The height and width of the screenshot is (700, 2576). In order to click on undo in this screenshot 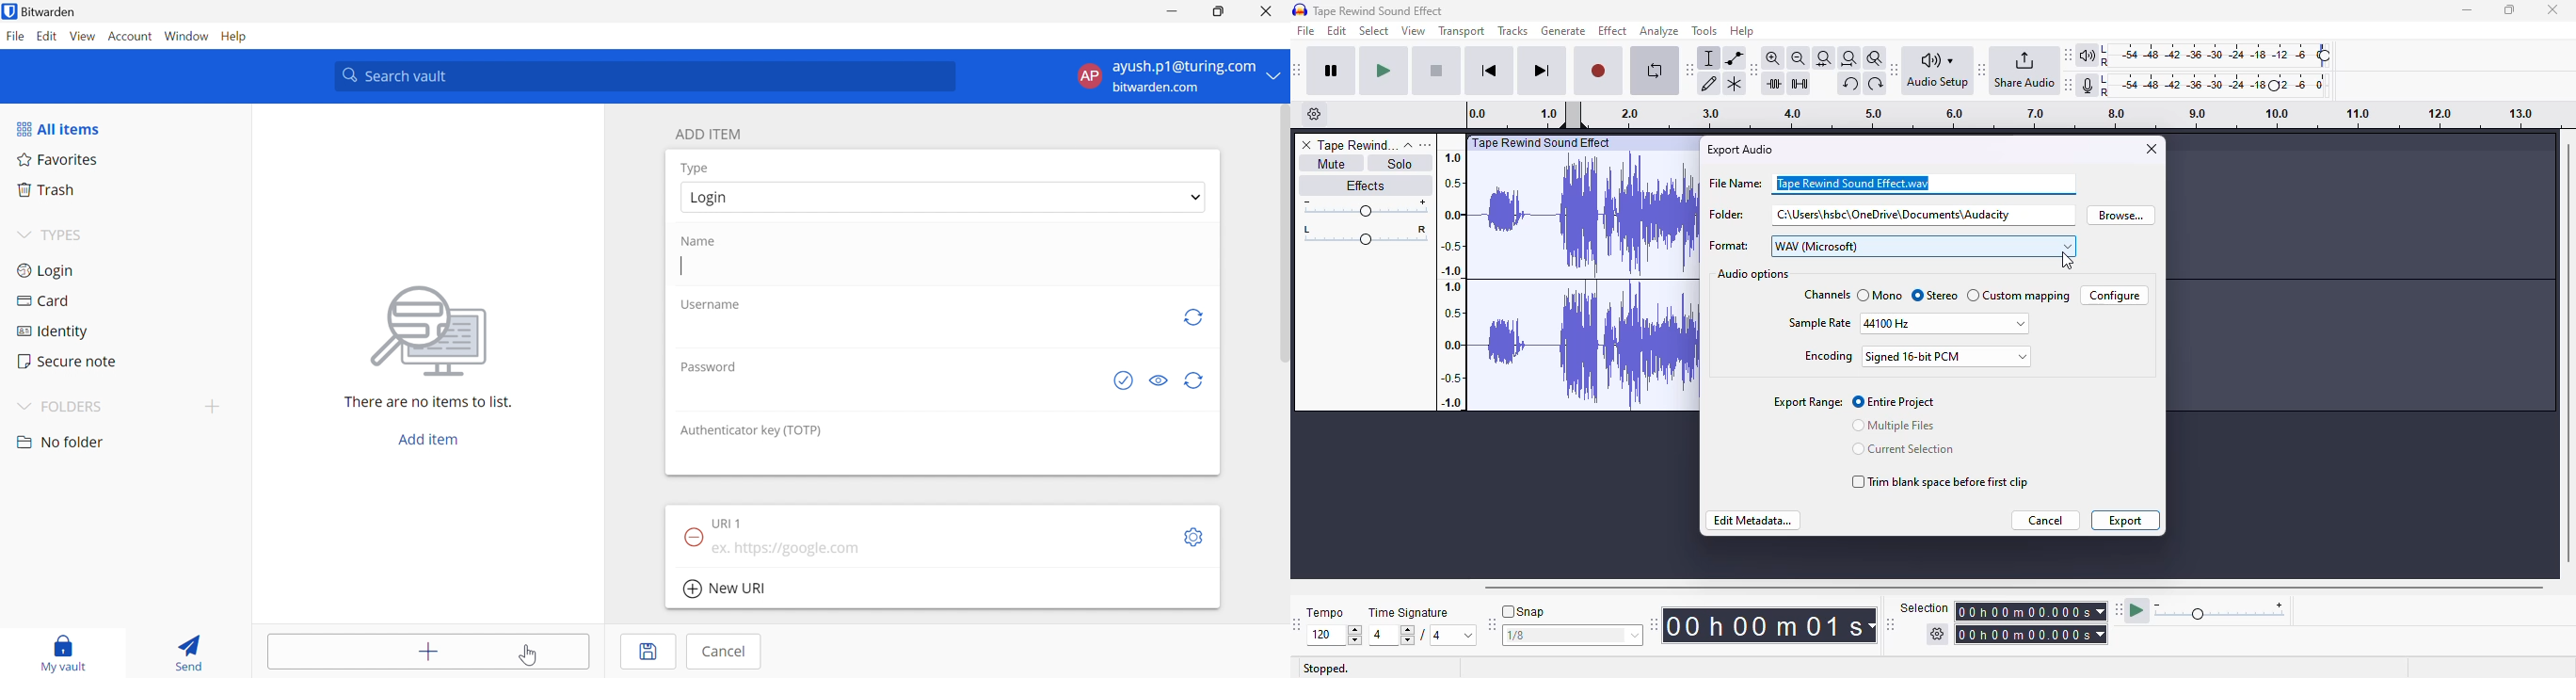, I will do `click(1849, 84)`.